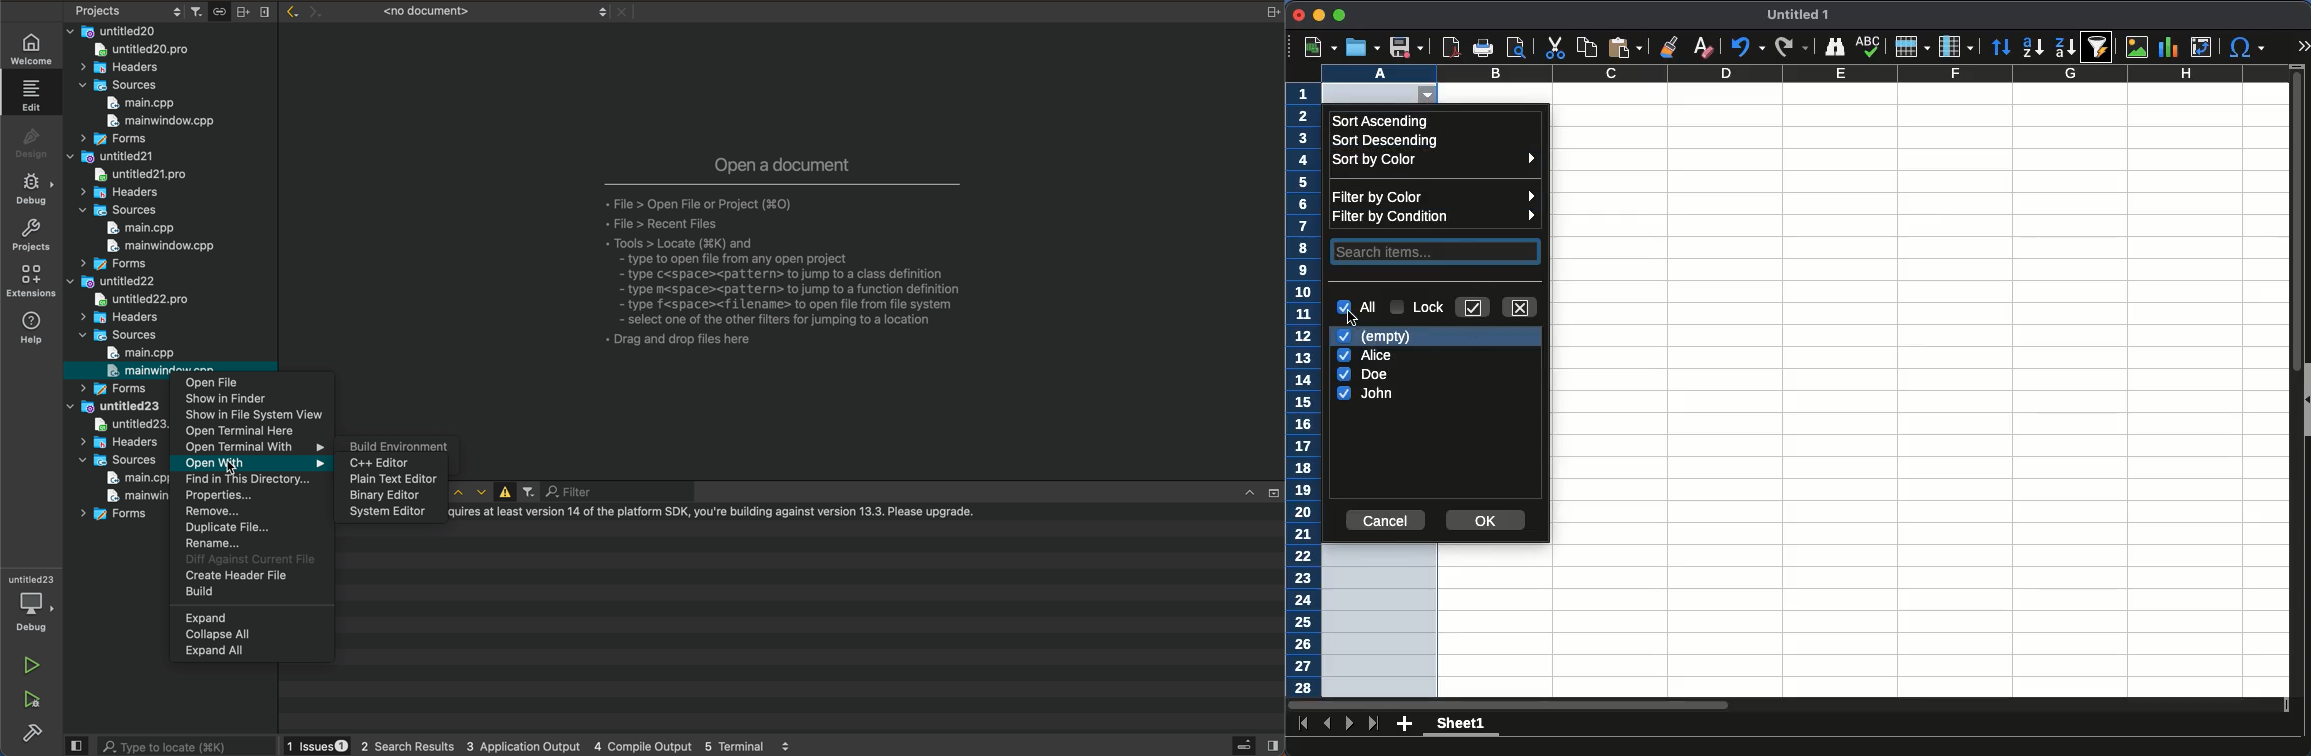 The height and width of the screenshot is (756, 2324). I want to click on sheet1, so click(1459, 726).